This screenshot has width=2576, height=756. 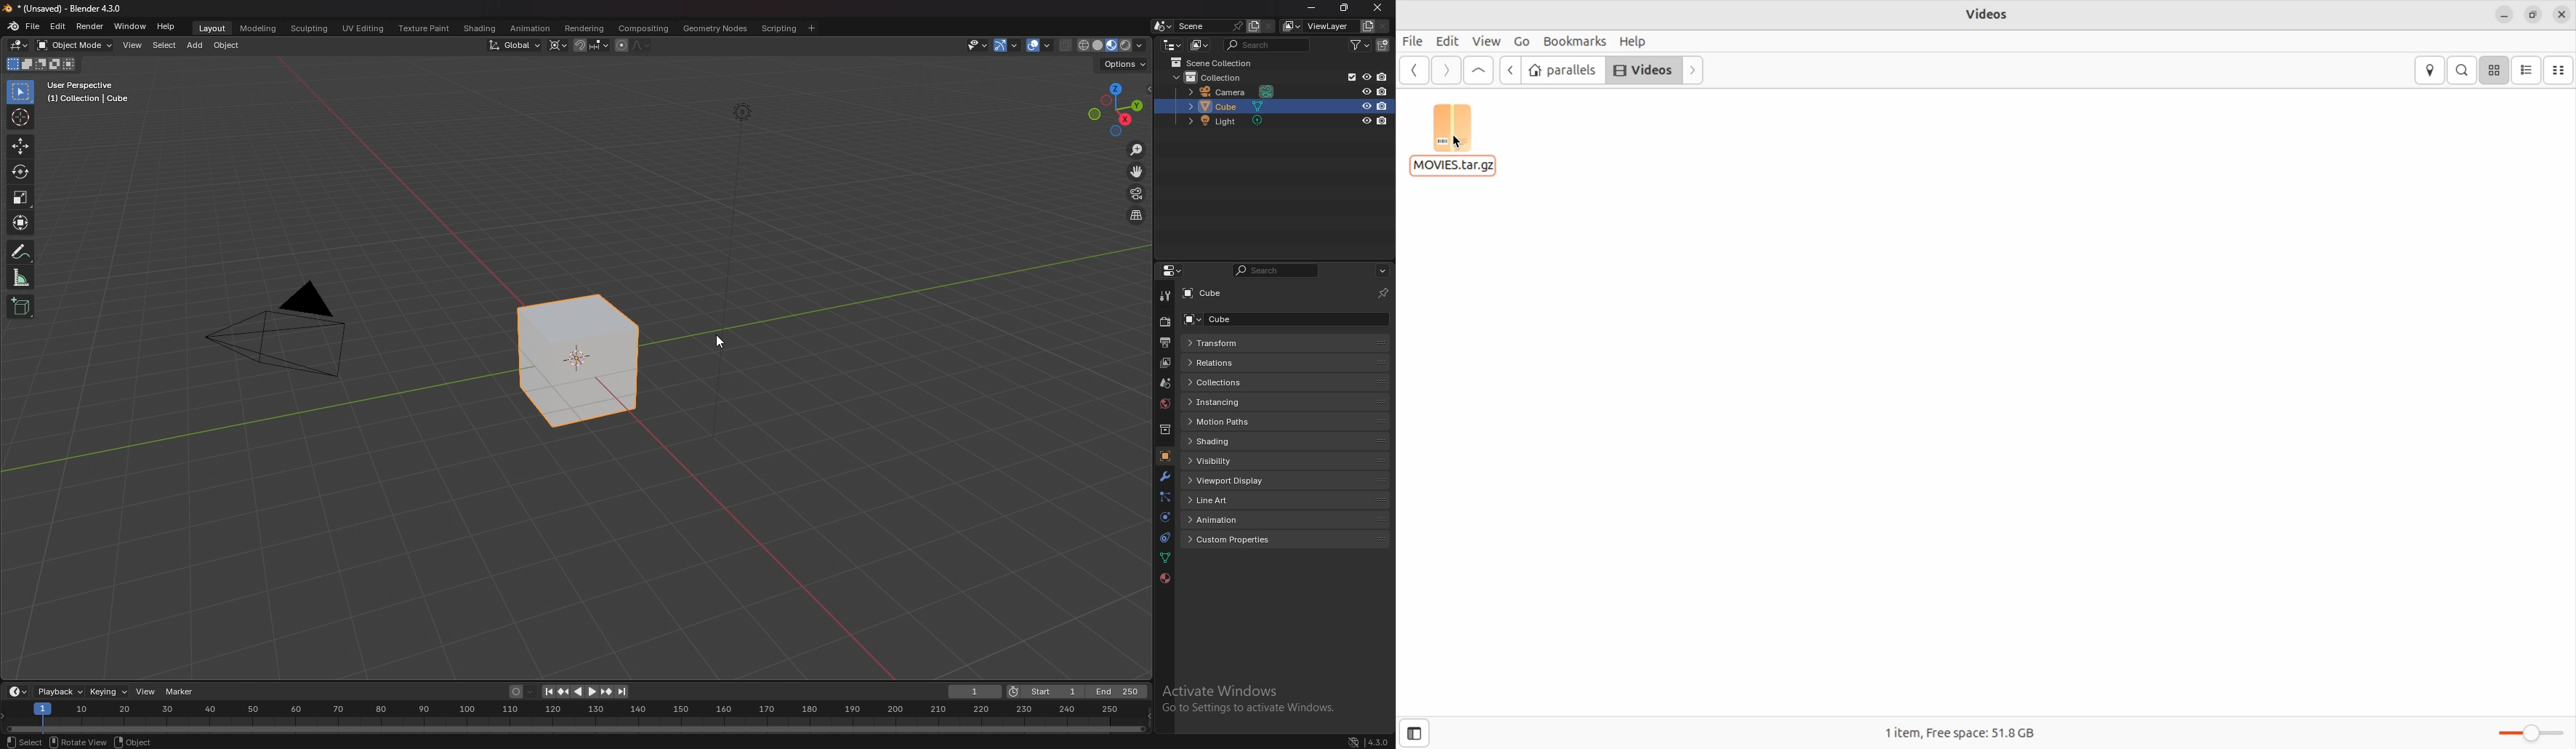 I want to click on minimize, so click(x=2504, y=16).